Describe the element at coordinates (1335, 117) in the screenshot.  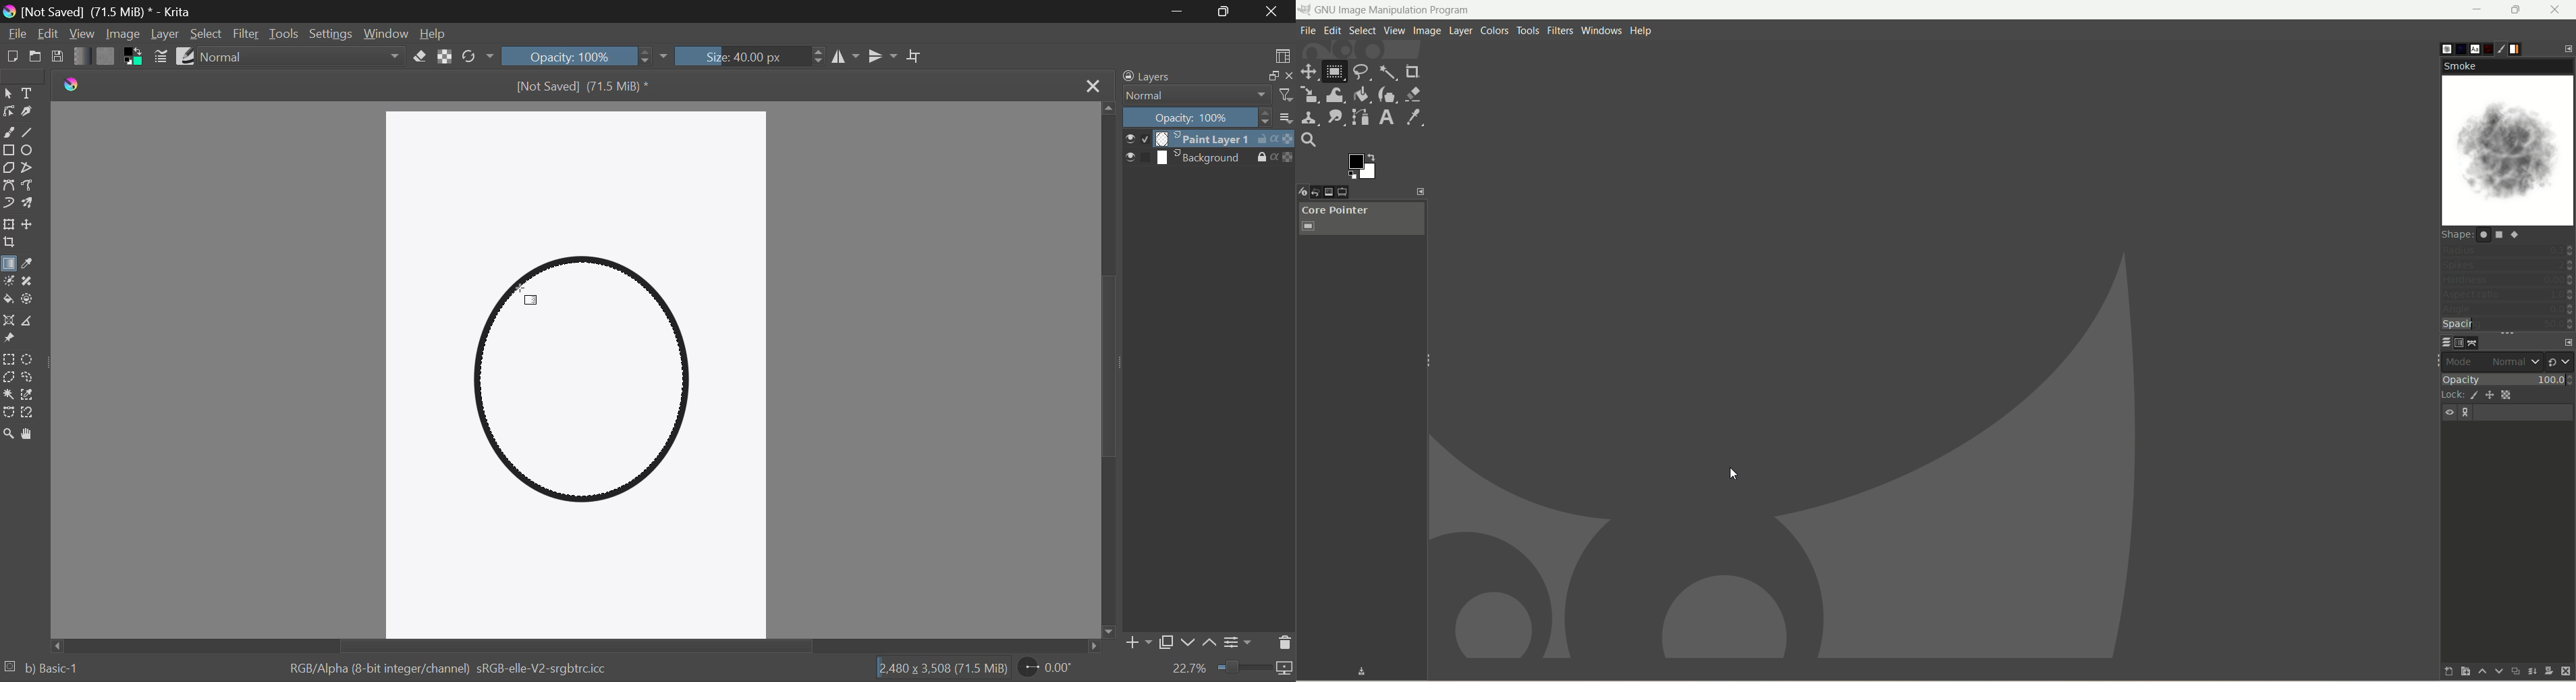
I see `smudge tool` at that location.